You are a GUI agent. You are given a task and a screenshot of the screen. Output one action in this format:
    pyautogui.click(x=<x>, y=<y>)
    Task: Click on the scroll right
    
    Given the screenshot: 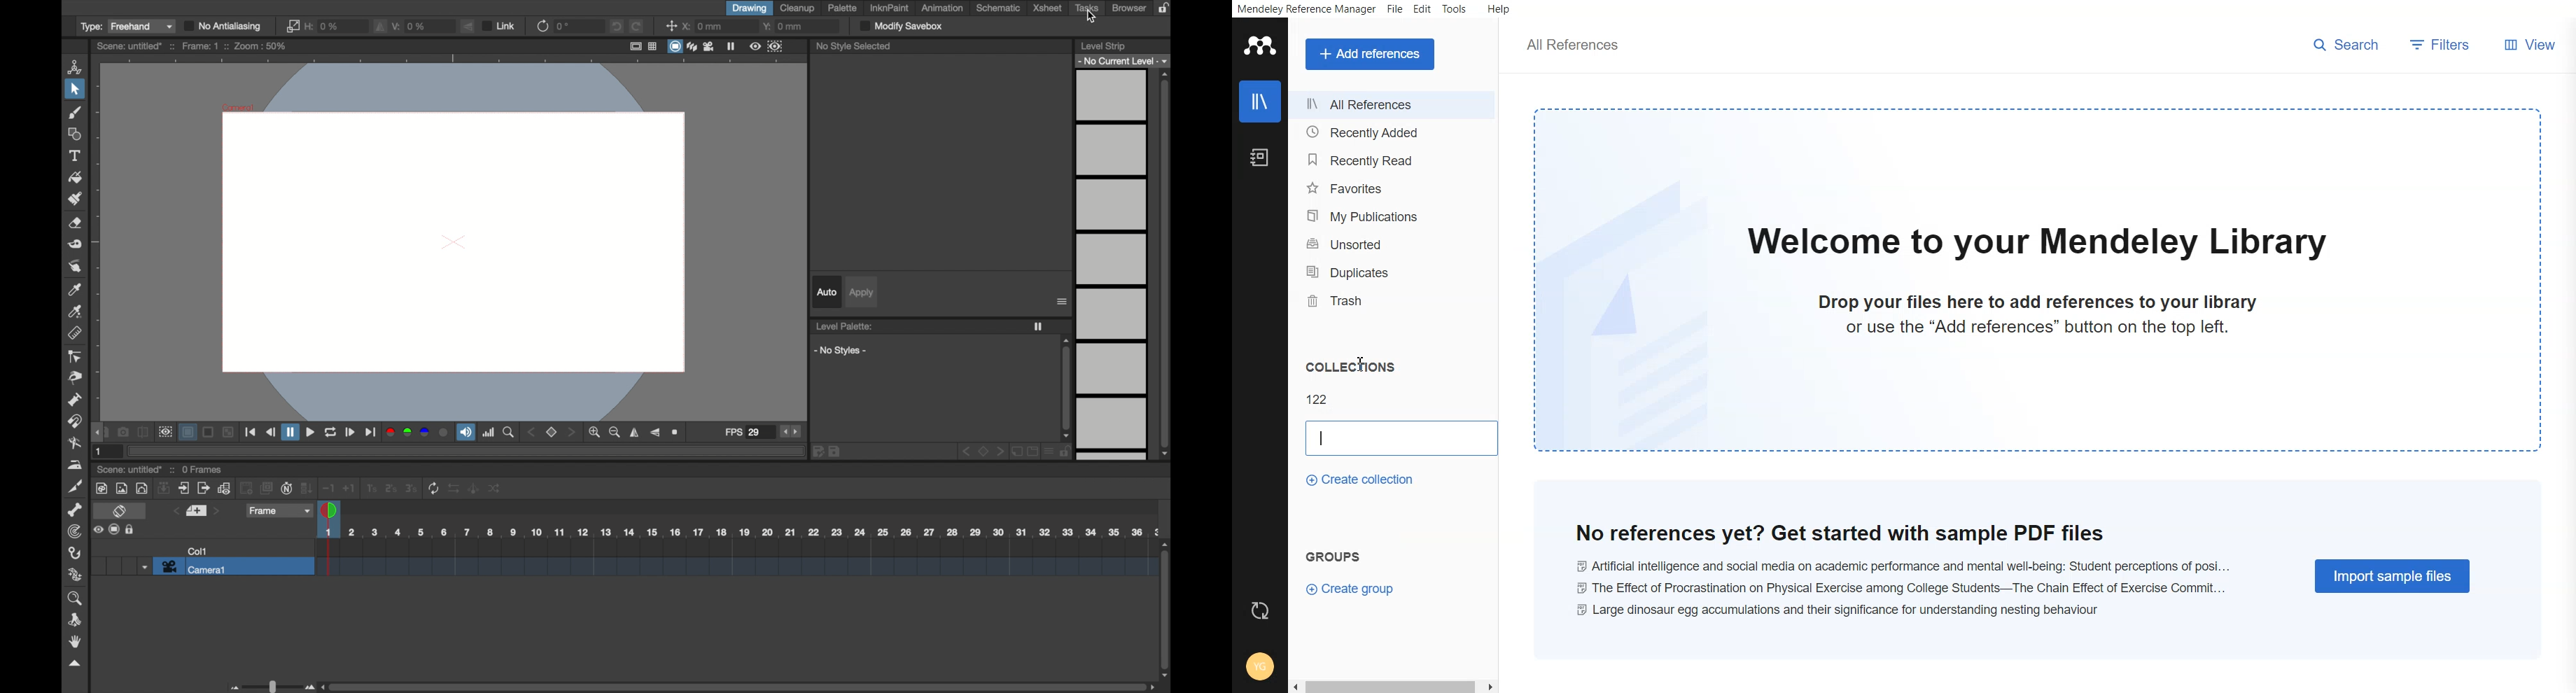 What is the action you would take?
    pyautogui.click(x=1490, y=687)
    